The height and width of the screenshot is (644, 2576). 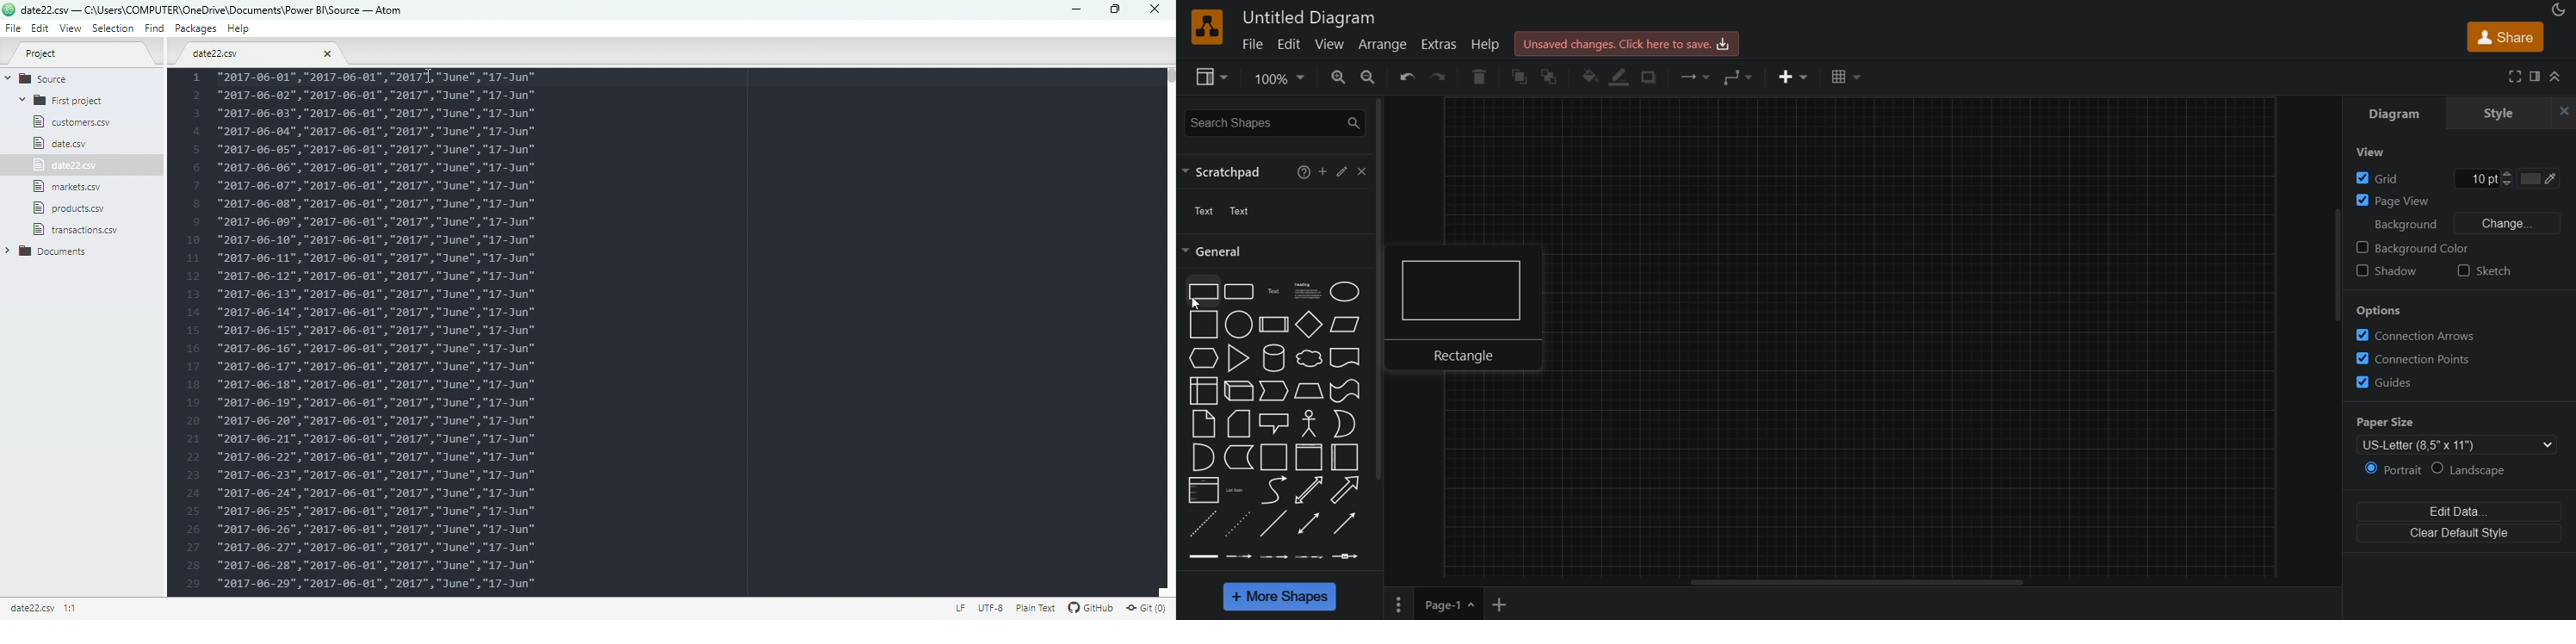 What do you see at coordinates (1551, 74) in the screenshot?
I see `to front` at bounding box center [1551, 74].